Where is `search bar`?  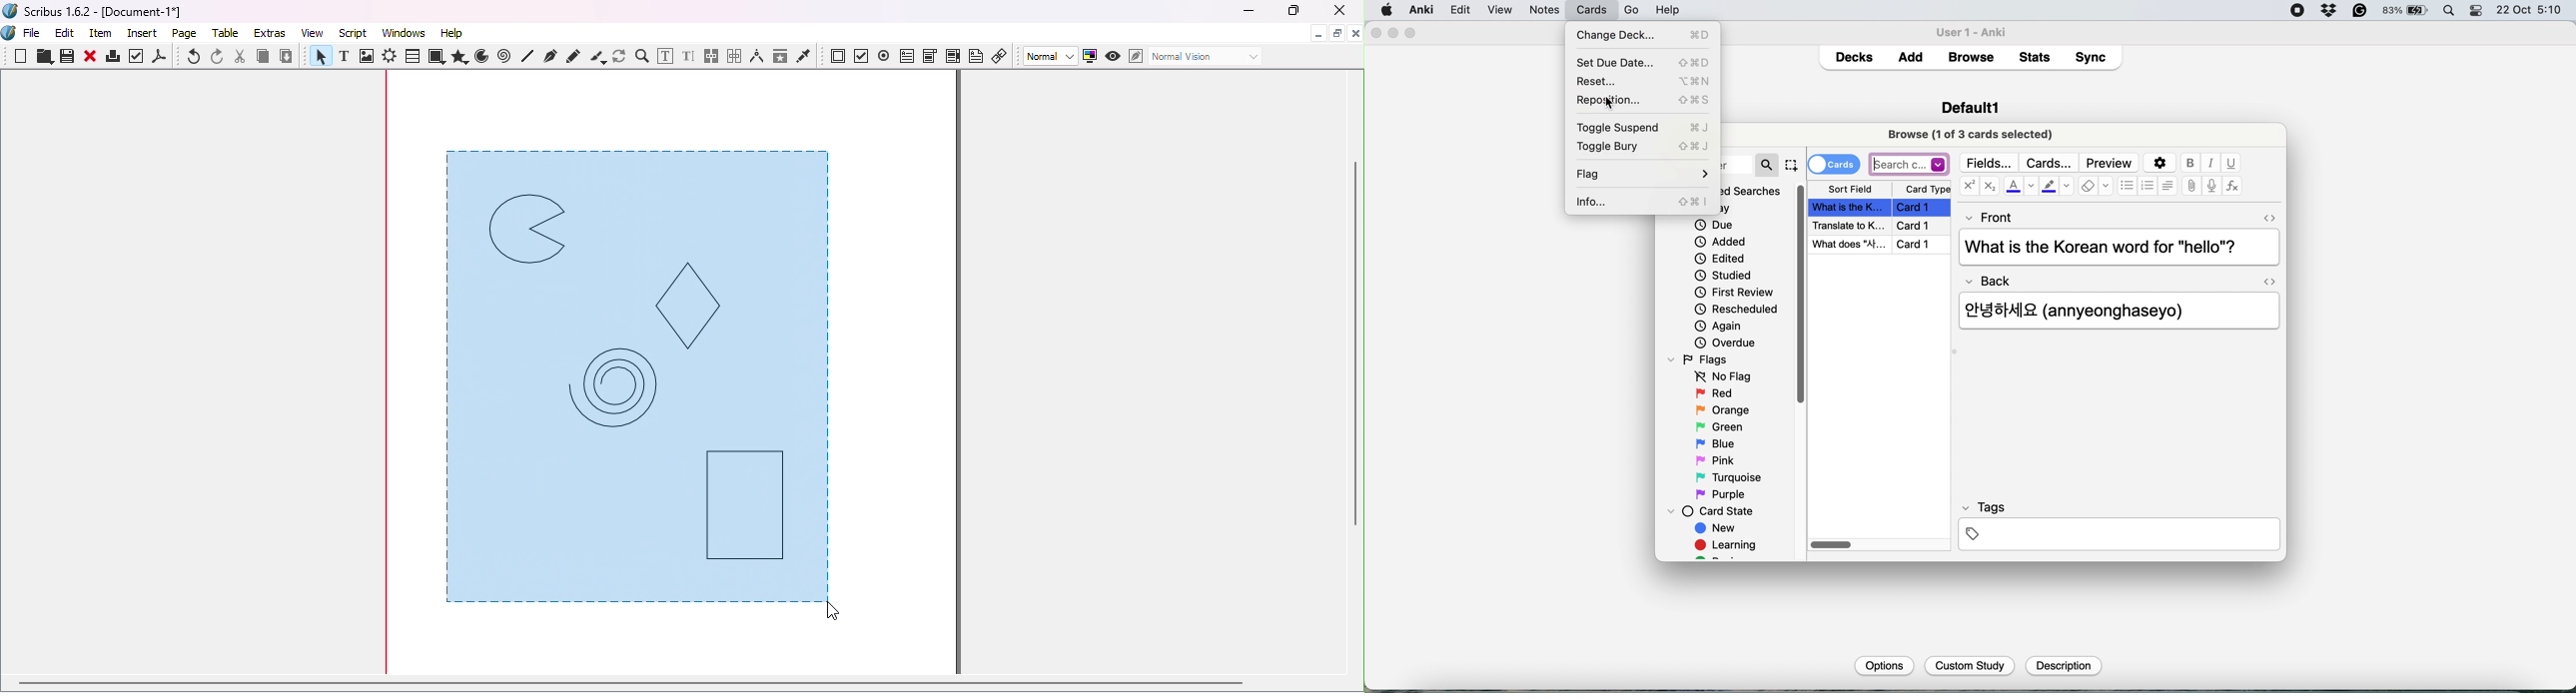
search bar is located at coordinates (1909, 164).